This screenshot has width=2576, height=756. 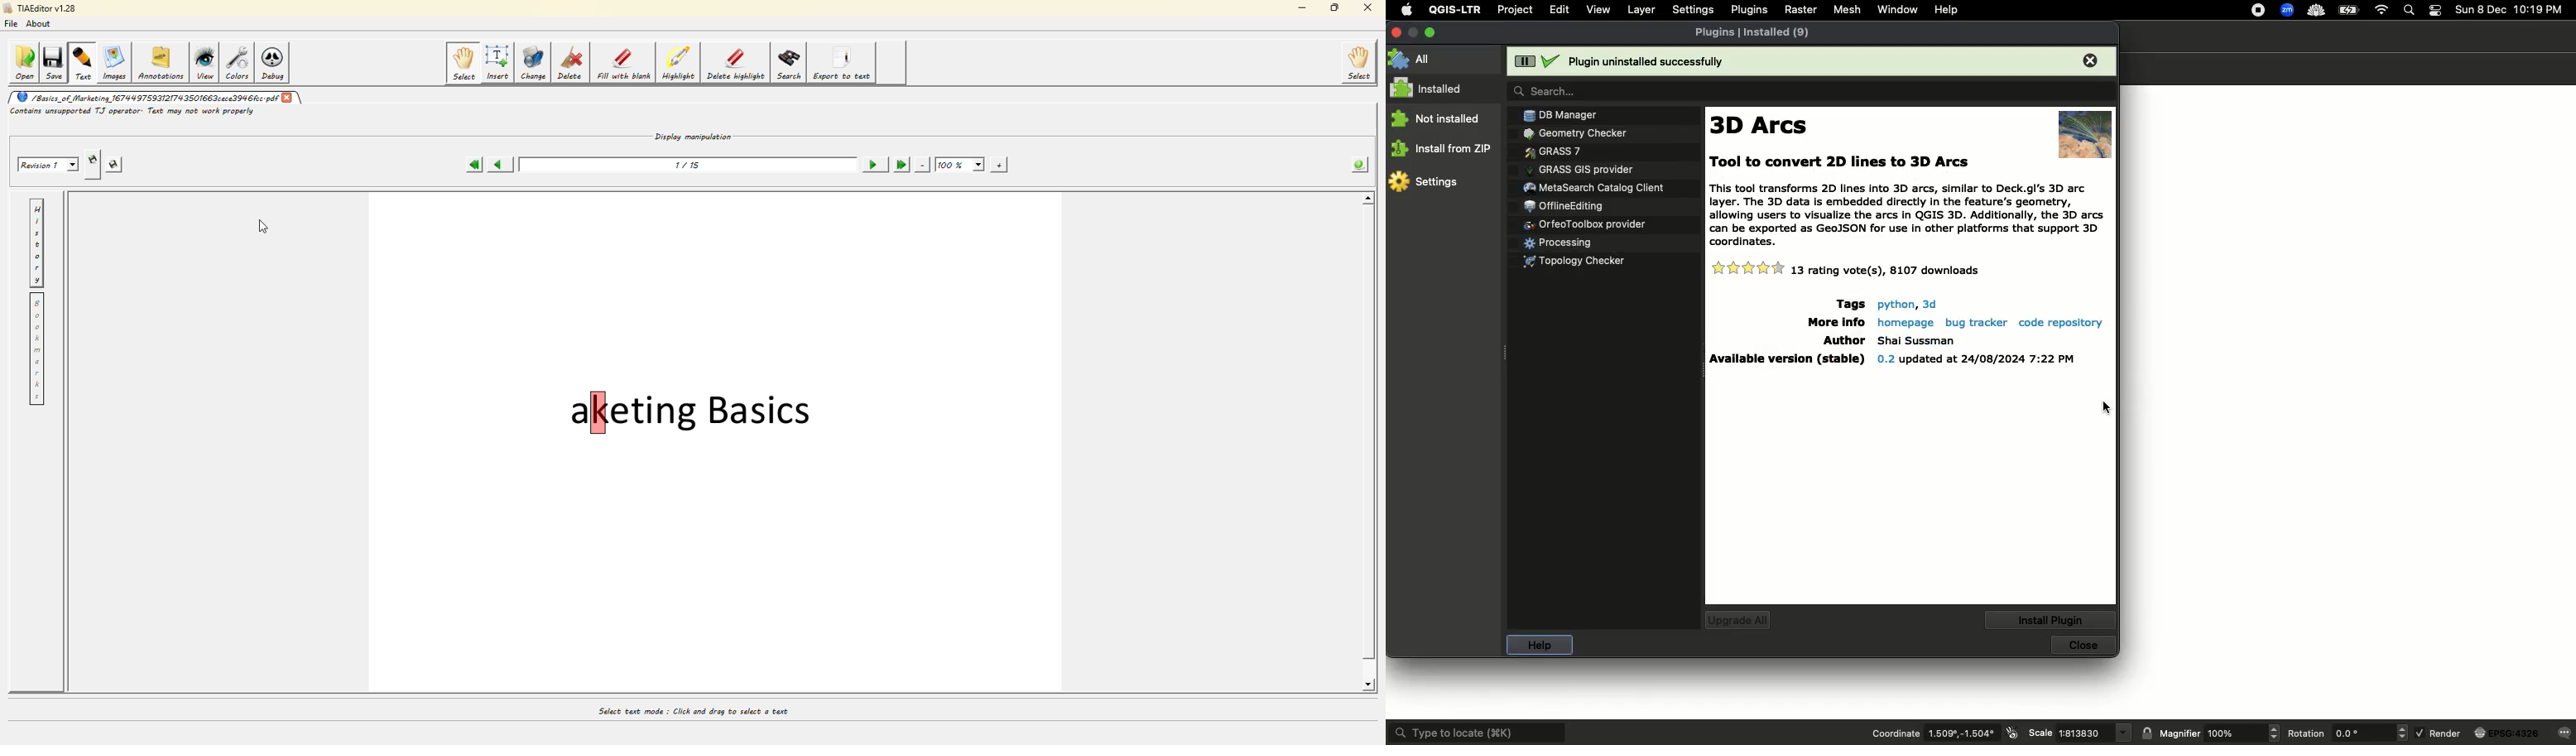 What do you see at coordinates (206, 63) in the screenshot?
I see `view` at bounding box center [206, 63].